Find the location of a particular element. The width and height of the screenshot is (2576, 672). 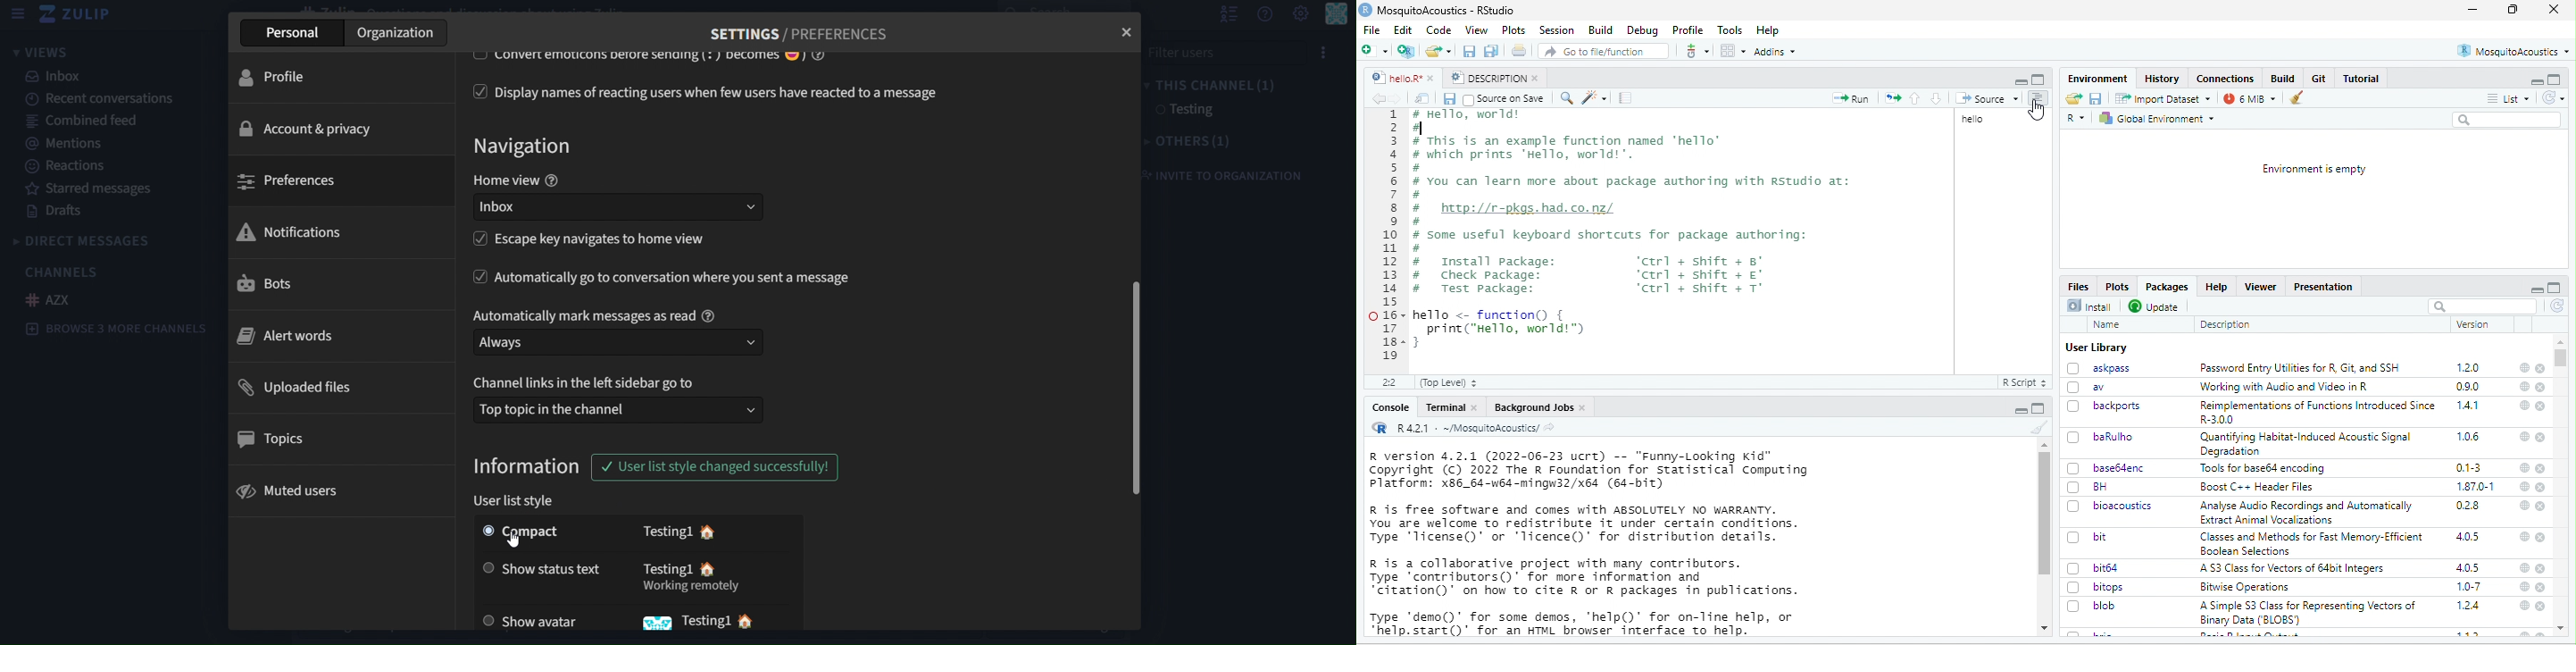

close is located at coordinates (2540, 537).